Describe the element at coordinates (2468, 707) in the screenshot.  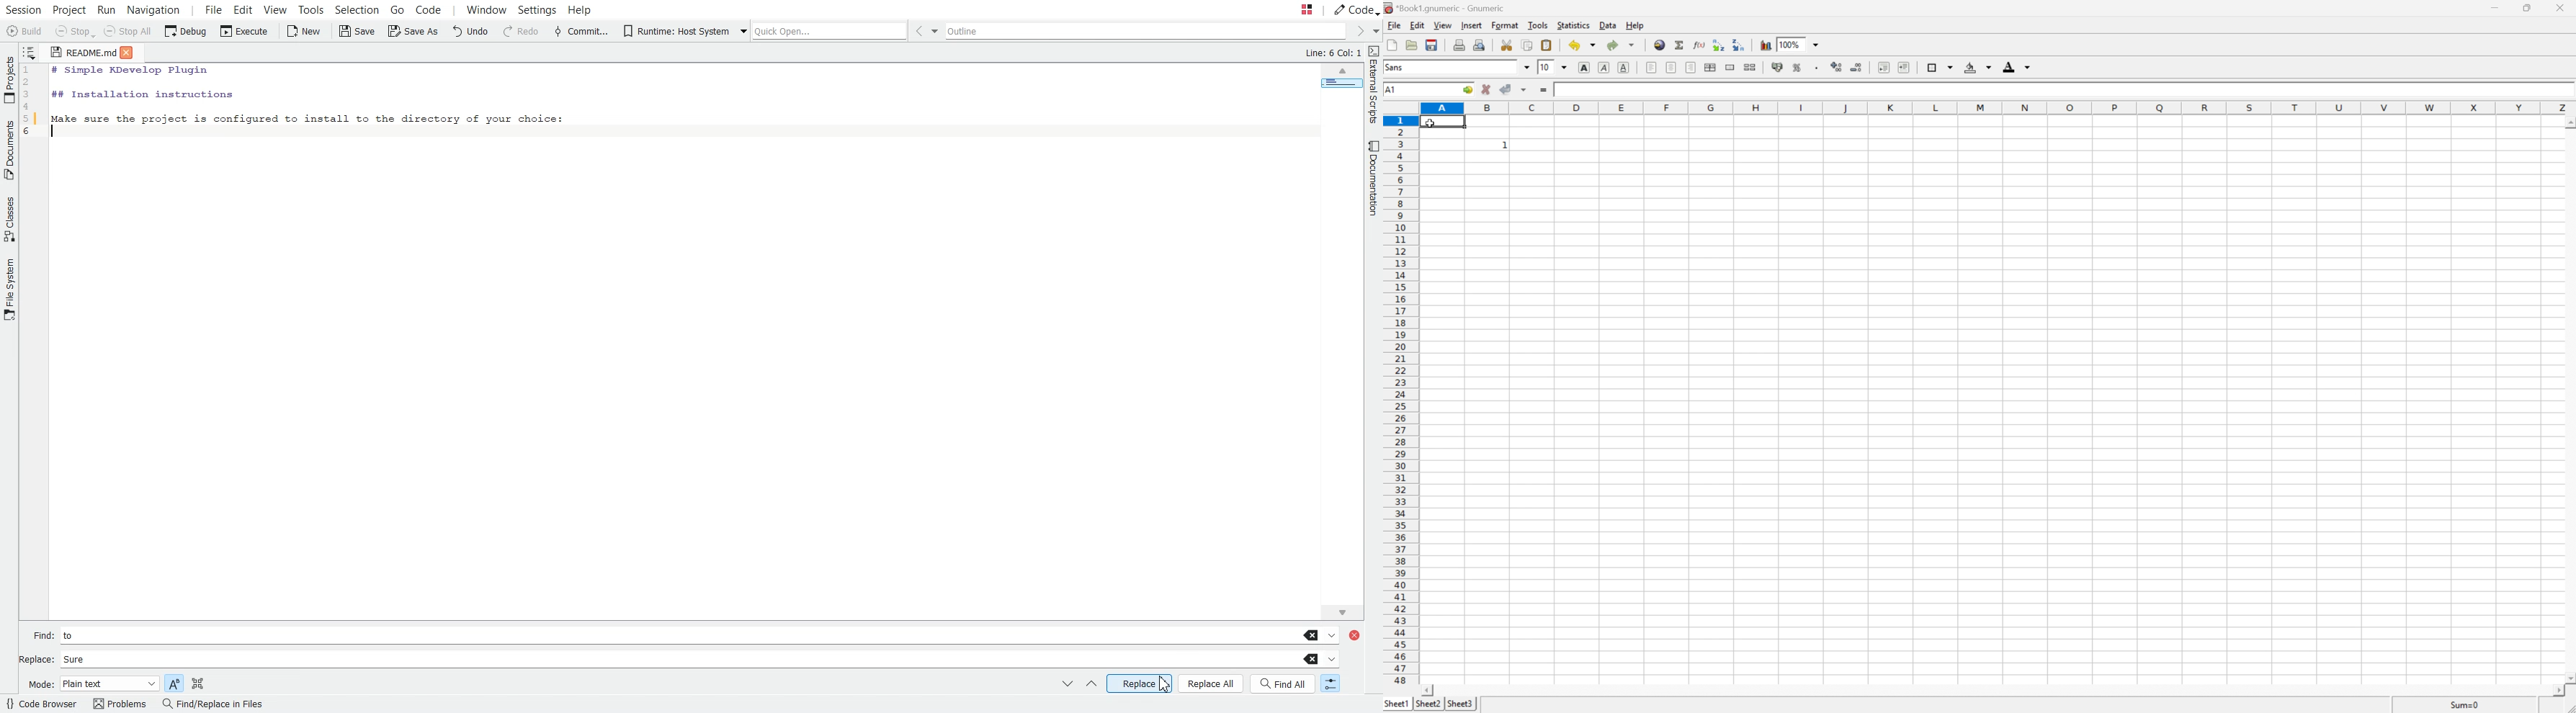
I see `sum=0` at that location.